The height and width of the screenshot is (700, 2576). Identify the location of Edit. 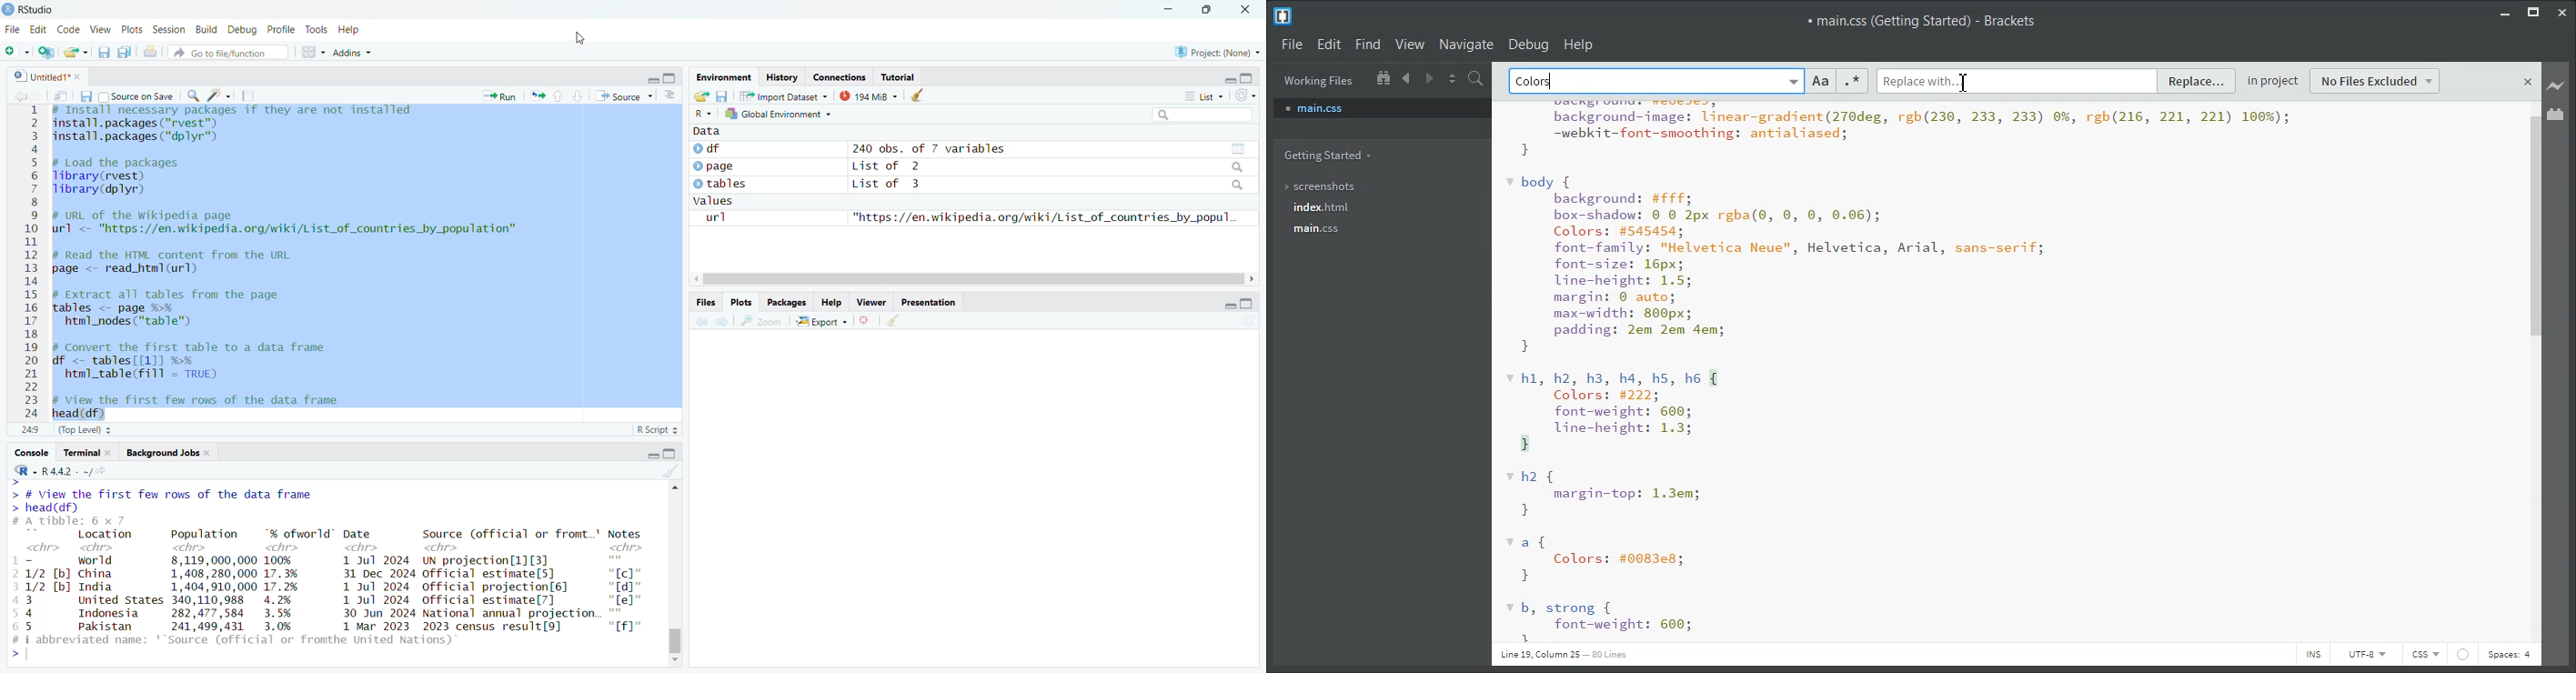
(38, 30).